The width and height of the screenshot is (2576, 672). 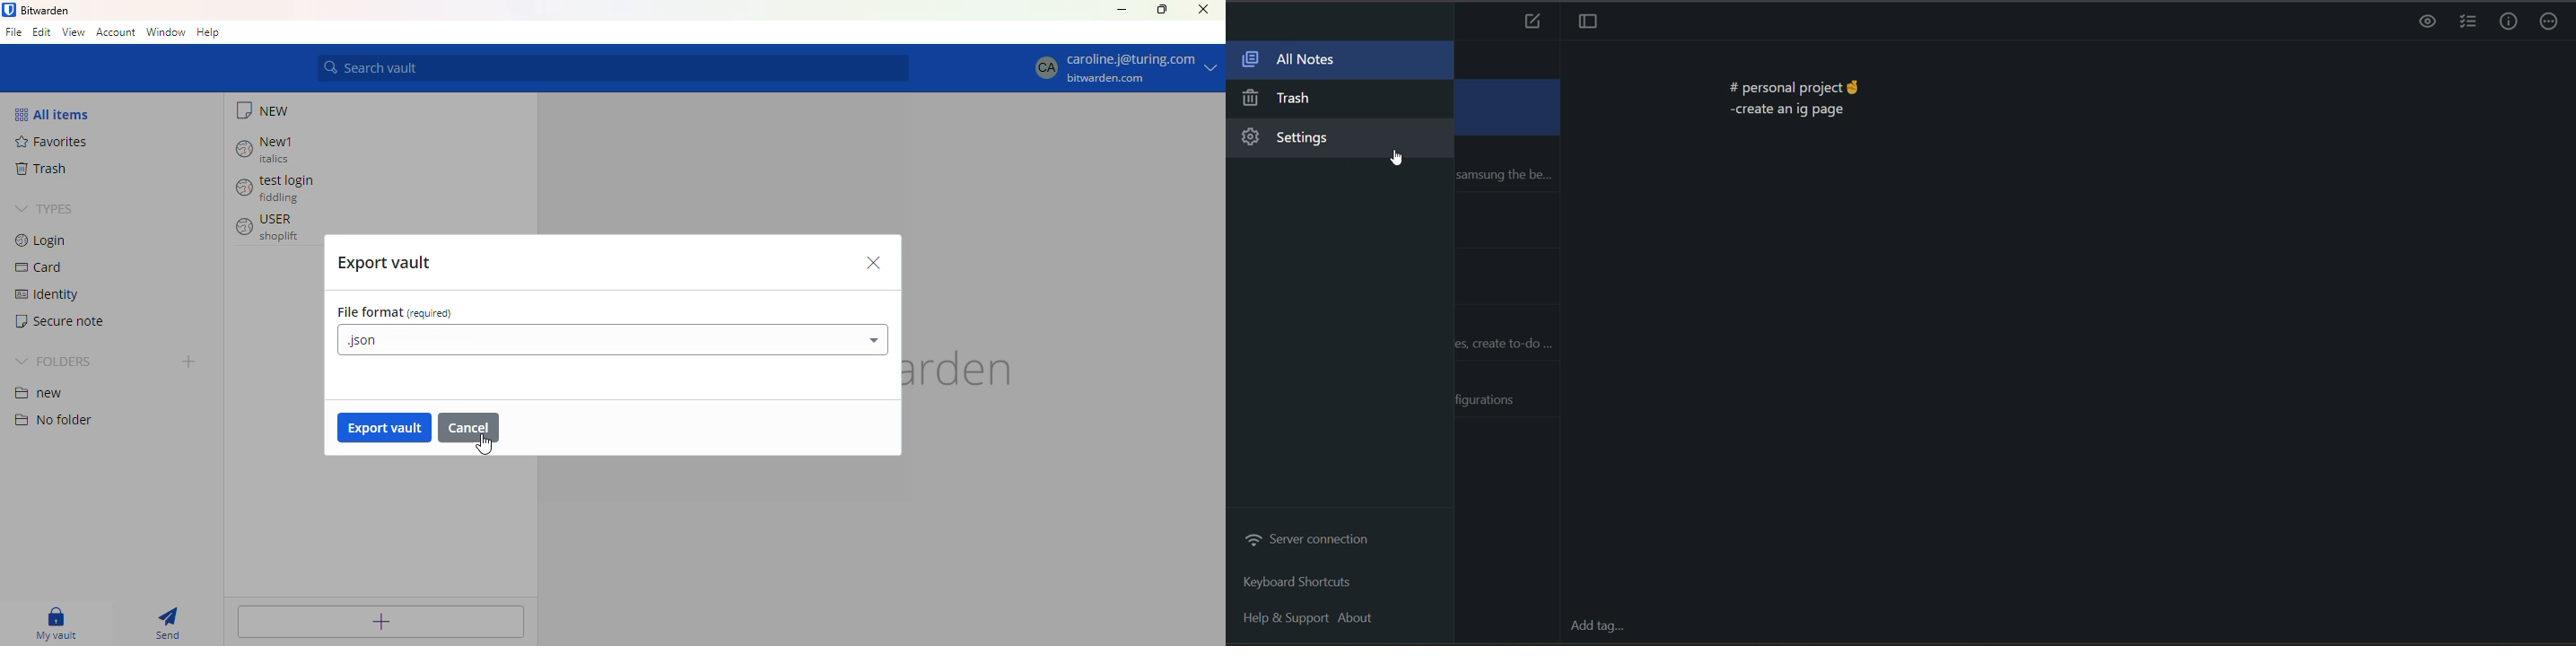 I want to click on edit, so click(x=41, y=32).